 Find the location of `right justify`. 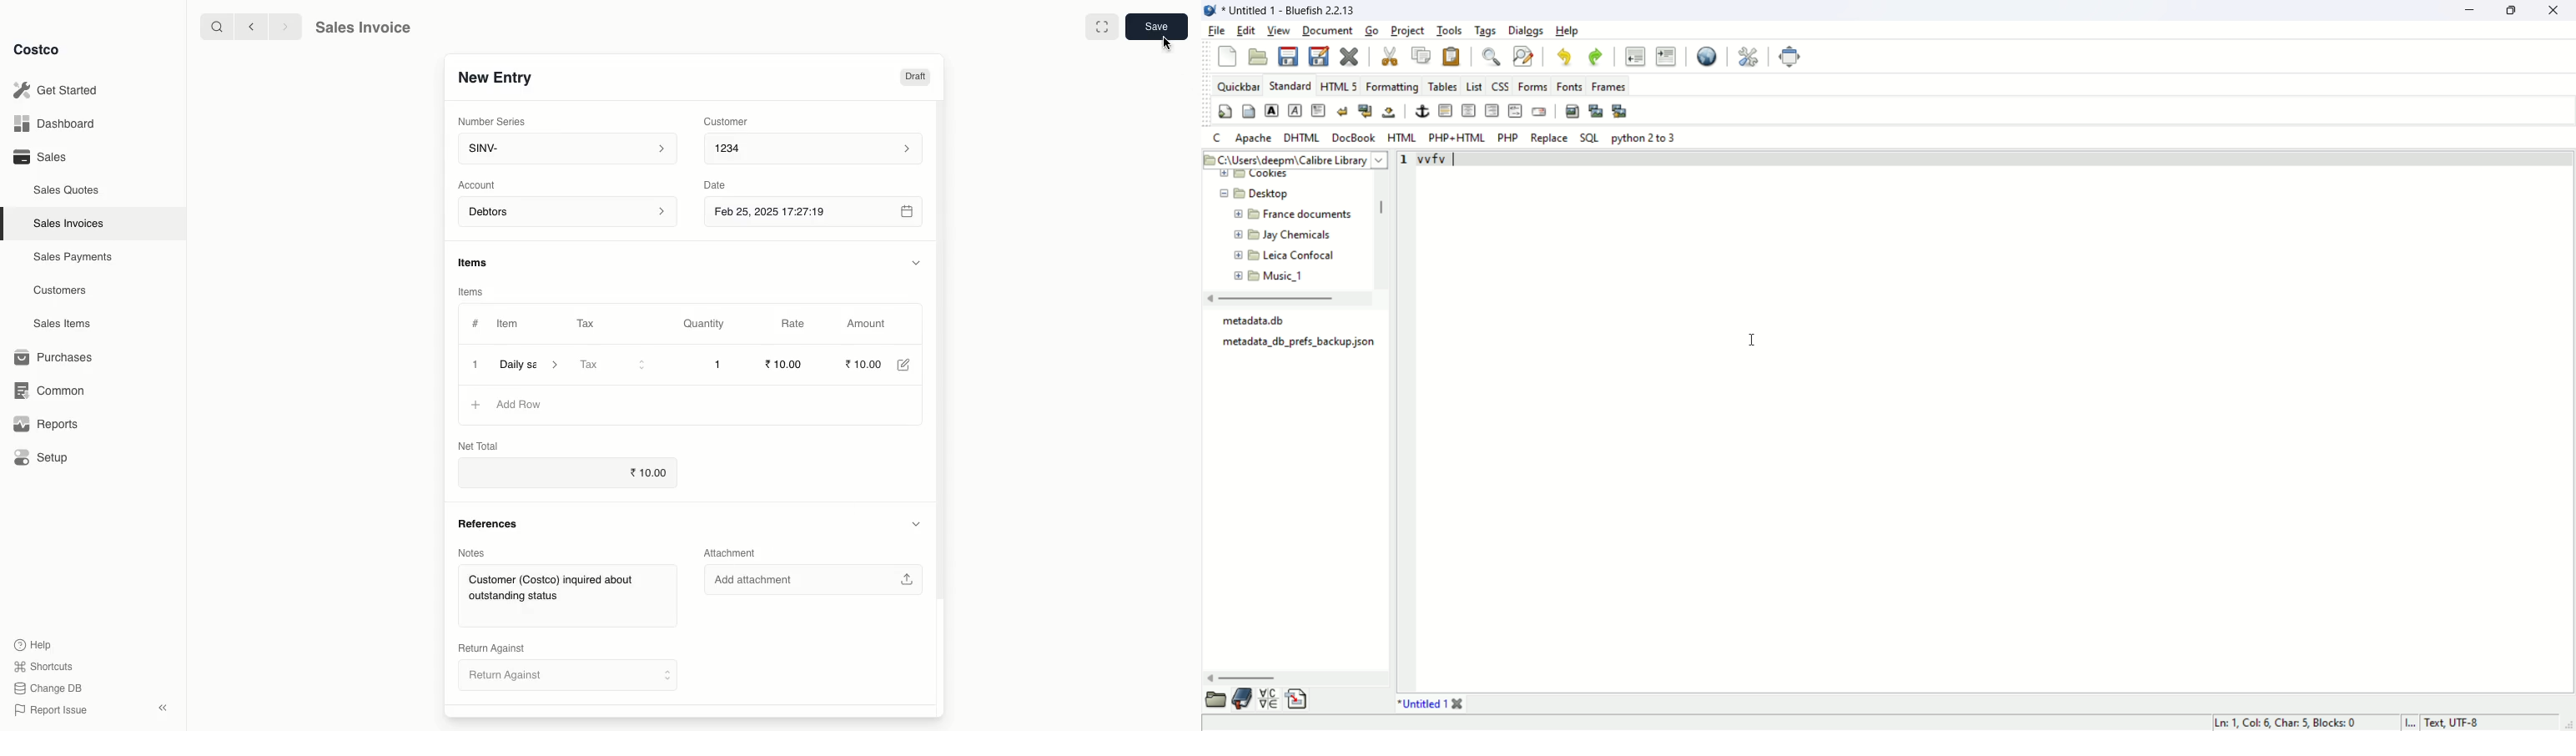

right justify is located at coordinates (1491, 110).